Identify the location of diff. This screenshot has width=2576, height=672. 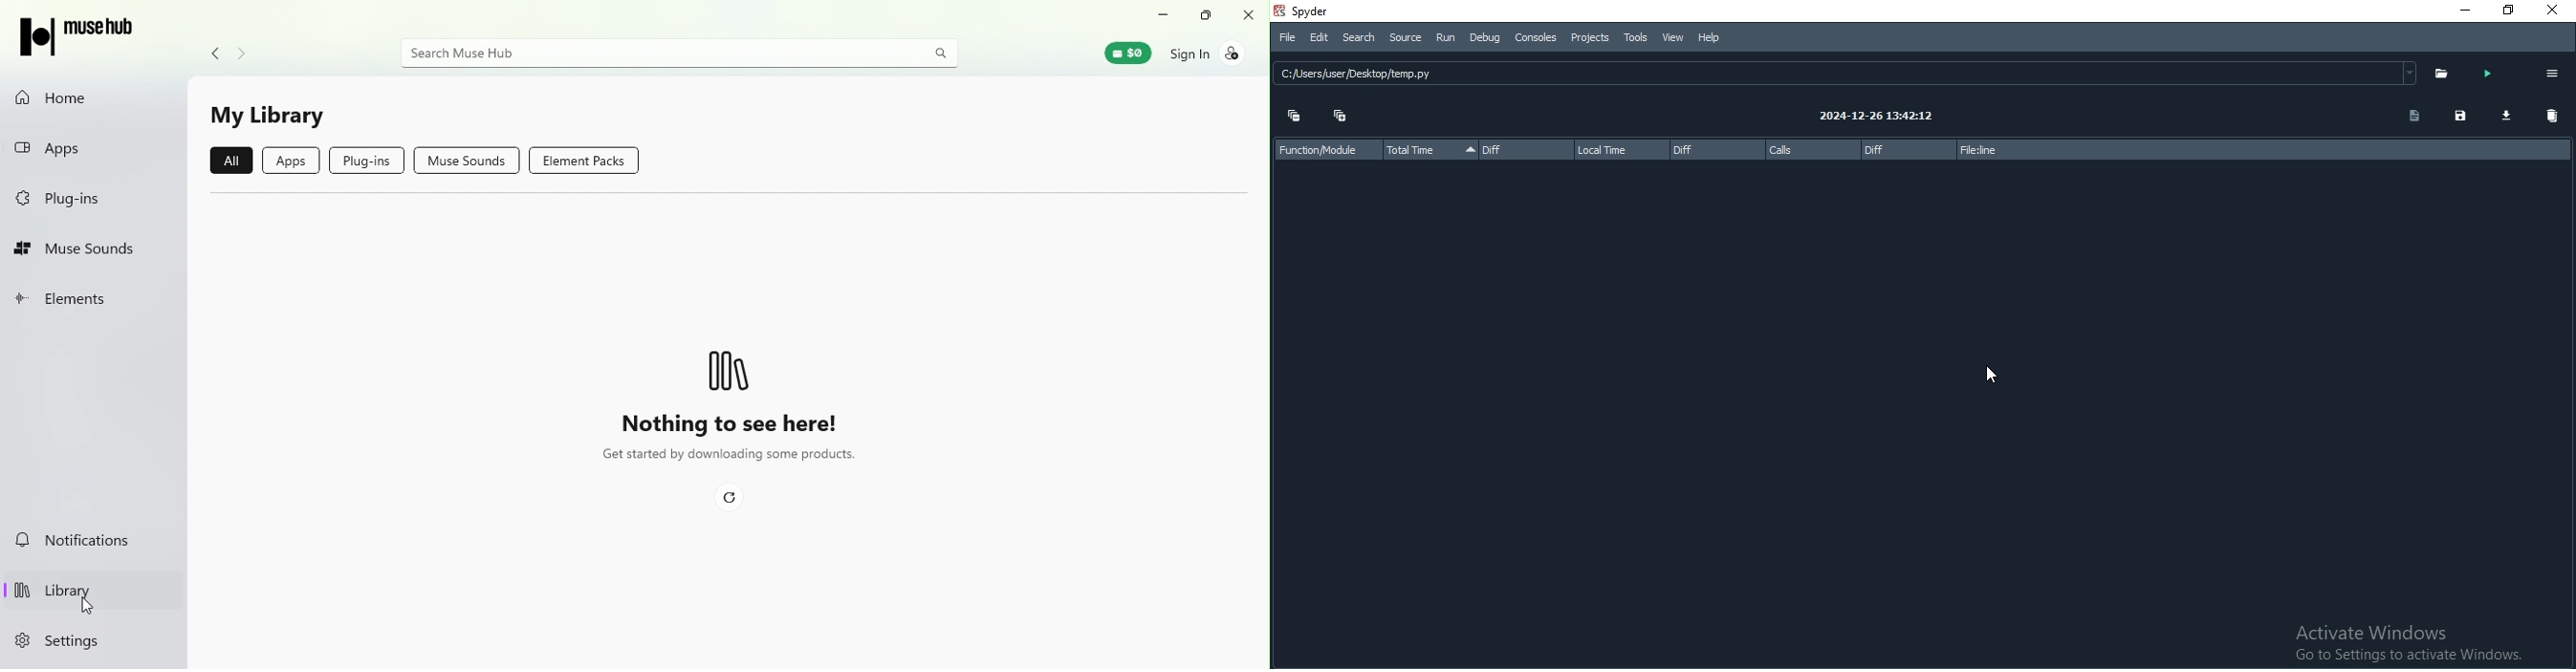
(1715, 149).